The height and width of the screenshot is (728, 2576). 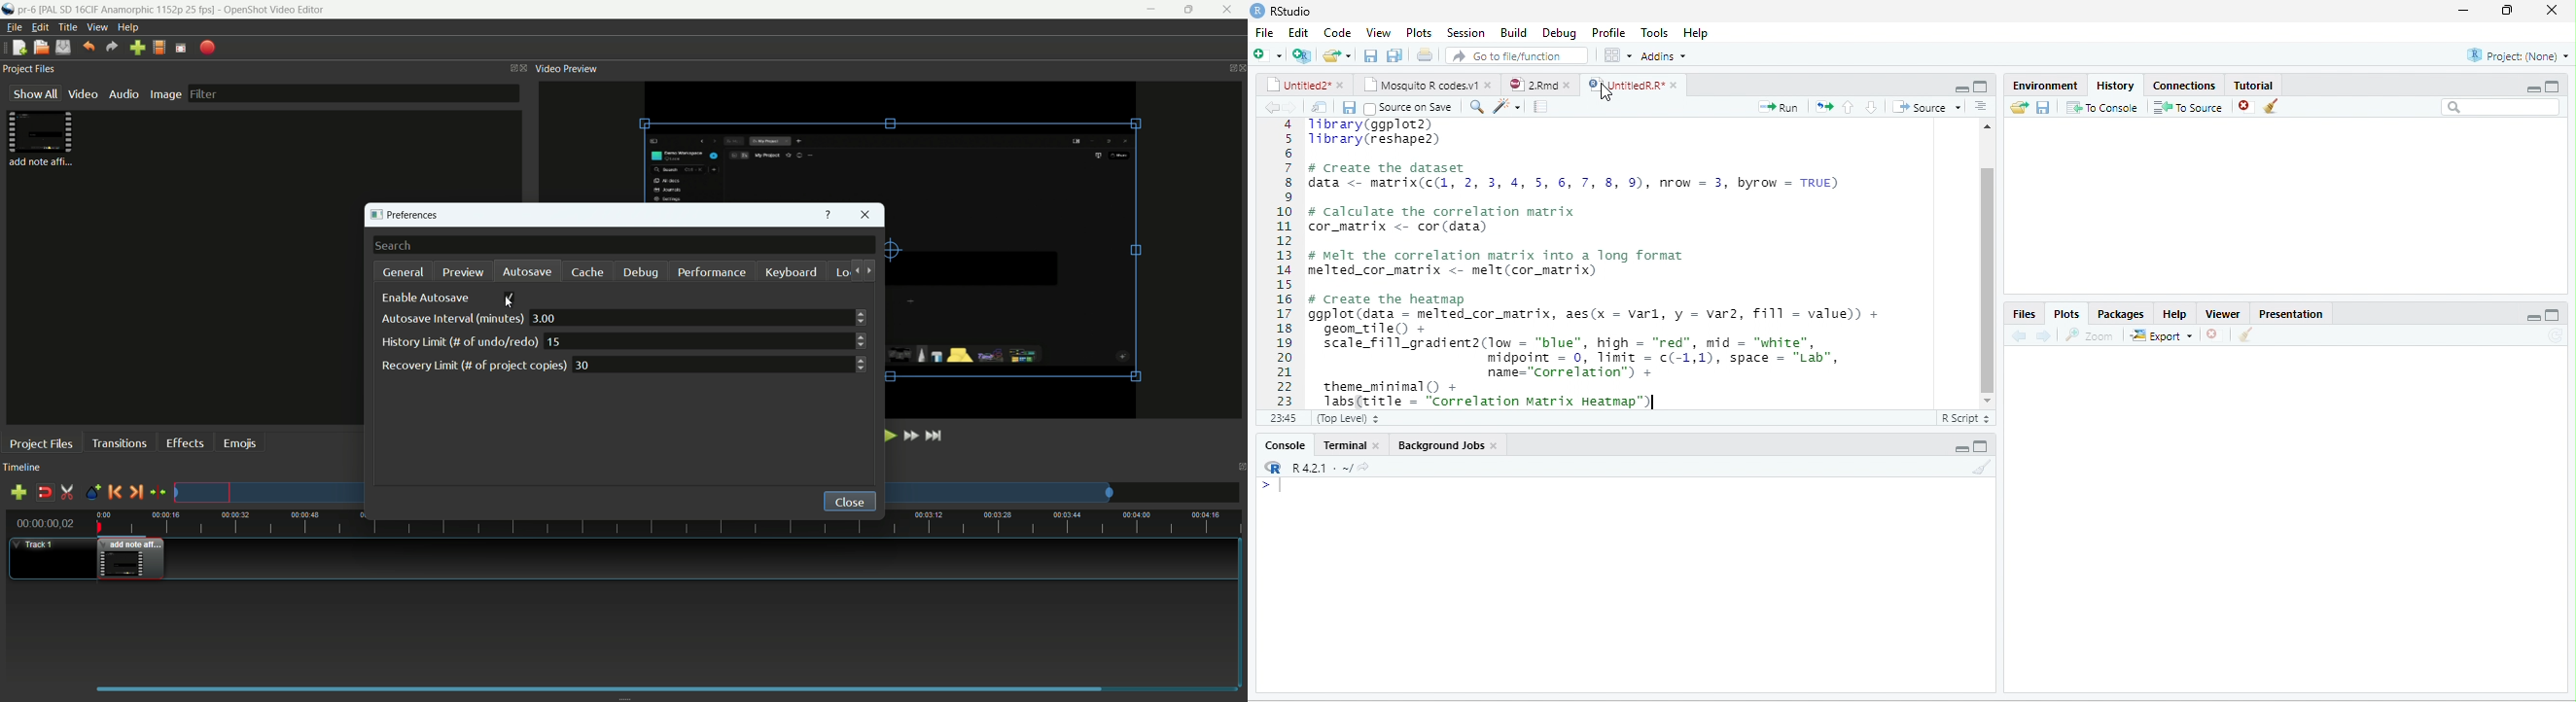 What do you see at coordinates (2215, 334) in the screenshot?
I see `CLOSE` at bounding box center [2215, 334].